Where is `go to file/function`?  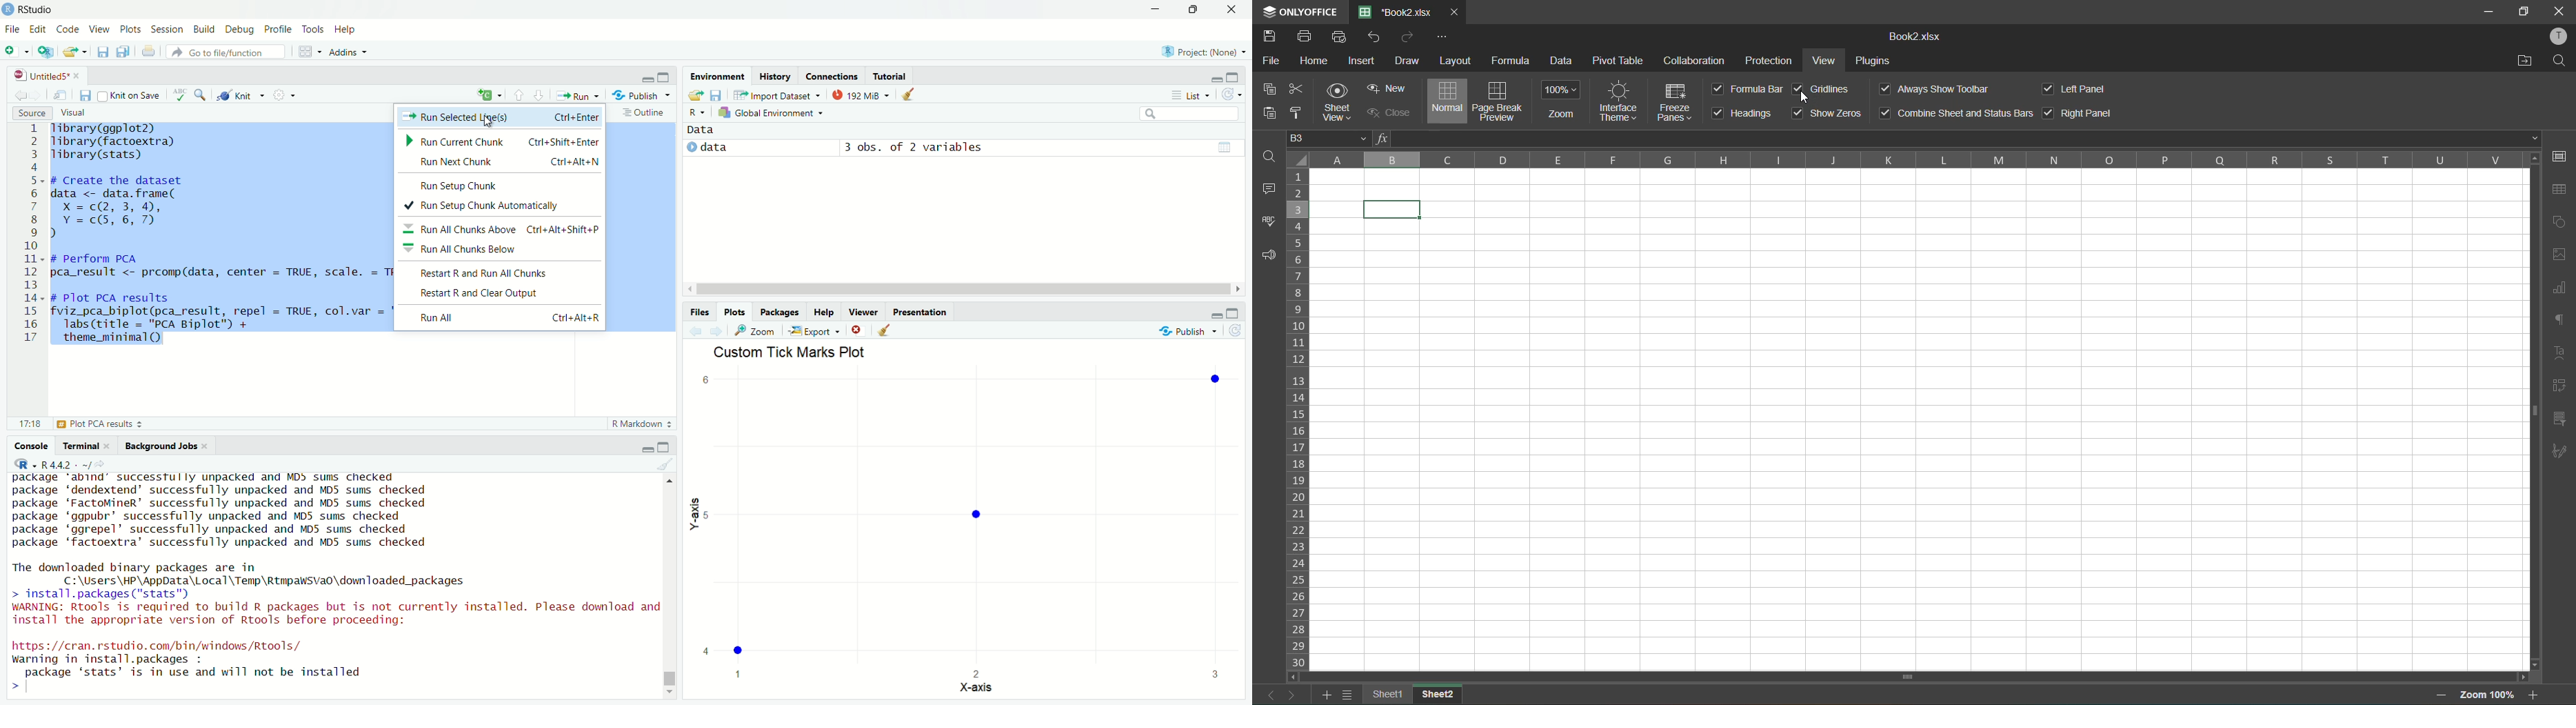
go to file/function is located at coordinates (227, 52).